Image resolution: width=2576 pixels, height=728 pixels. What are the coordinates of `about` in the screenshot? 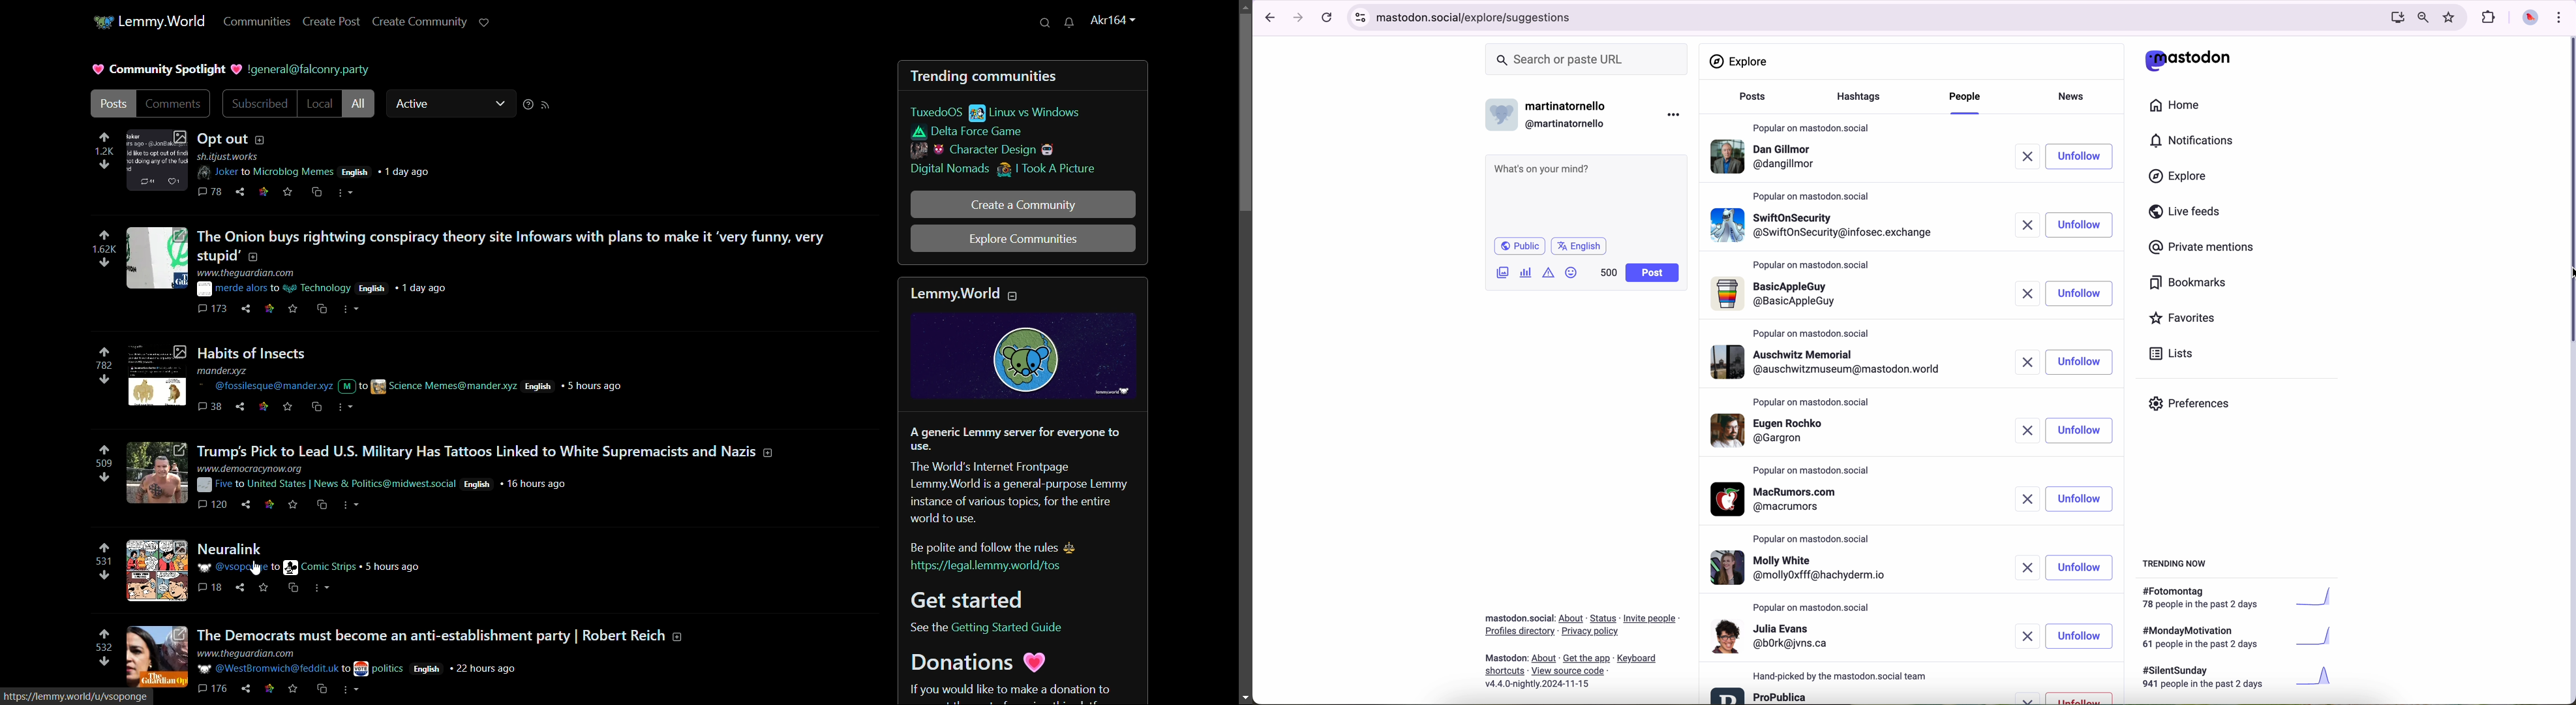 It's located at (1582, 647).